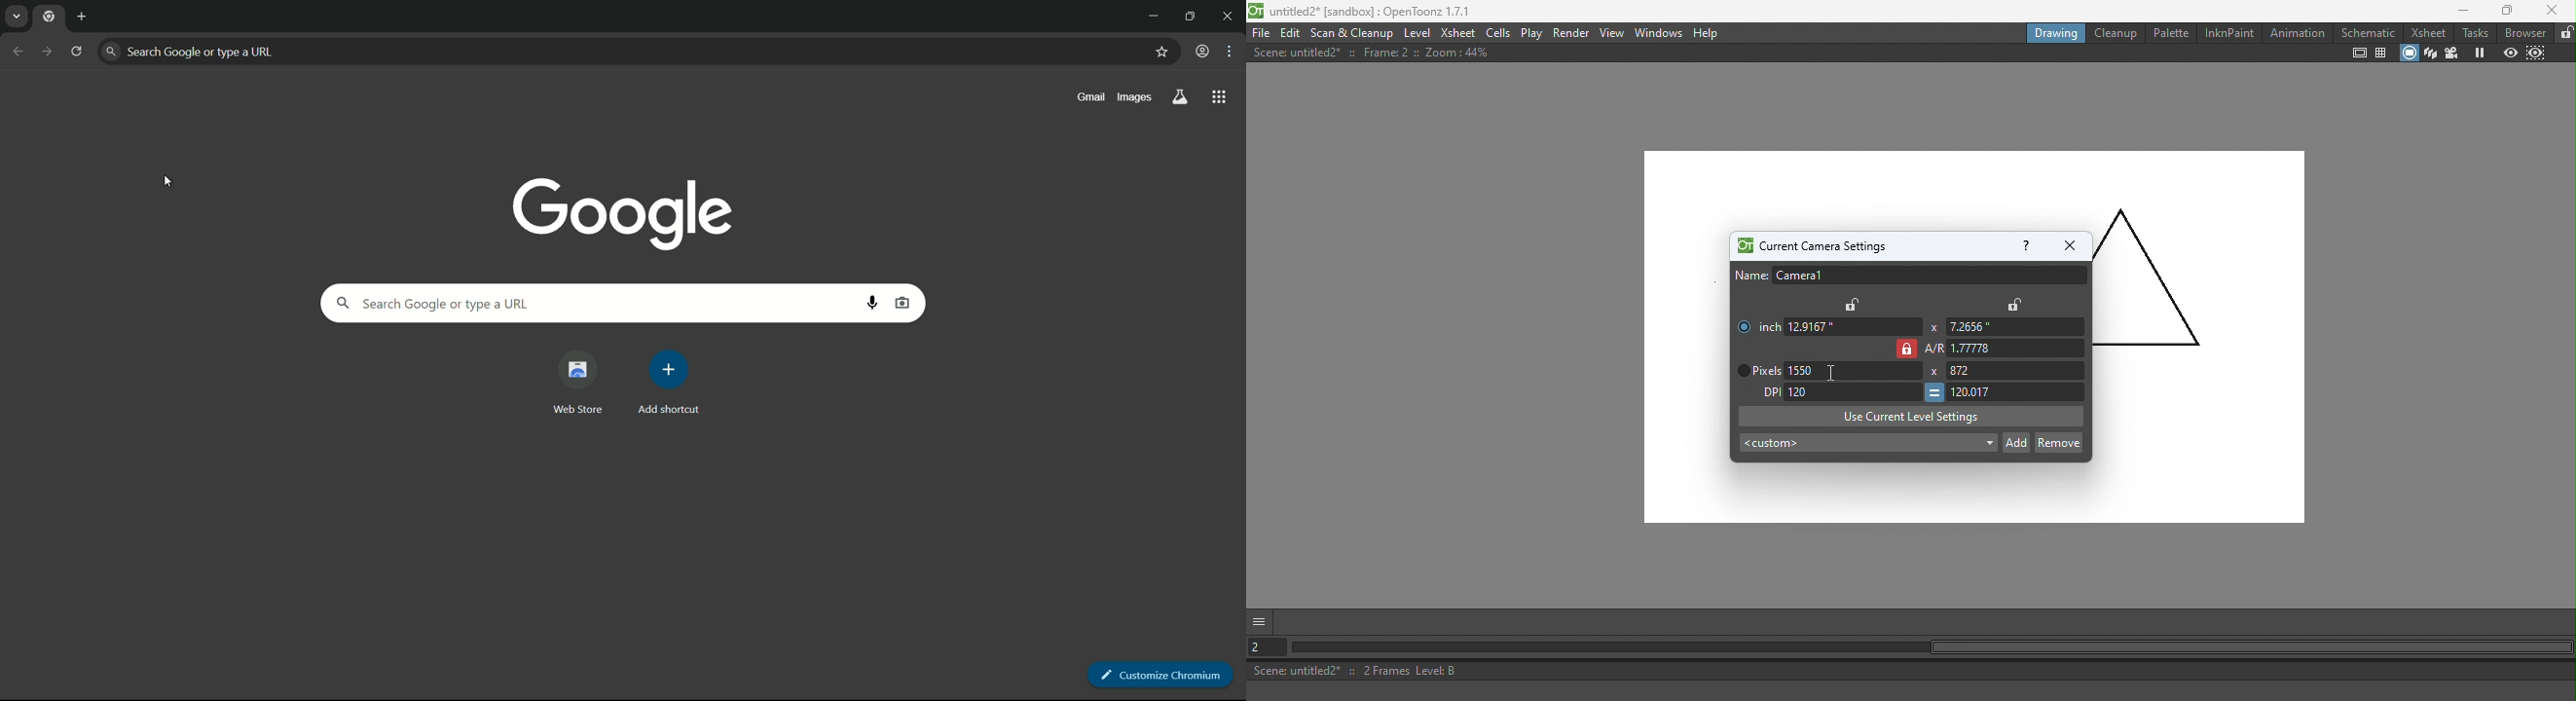 The height and width of the screenshot is (728, 2576). I want to click on 3D view, so click(2430, 54).